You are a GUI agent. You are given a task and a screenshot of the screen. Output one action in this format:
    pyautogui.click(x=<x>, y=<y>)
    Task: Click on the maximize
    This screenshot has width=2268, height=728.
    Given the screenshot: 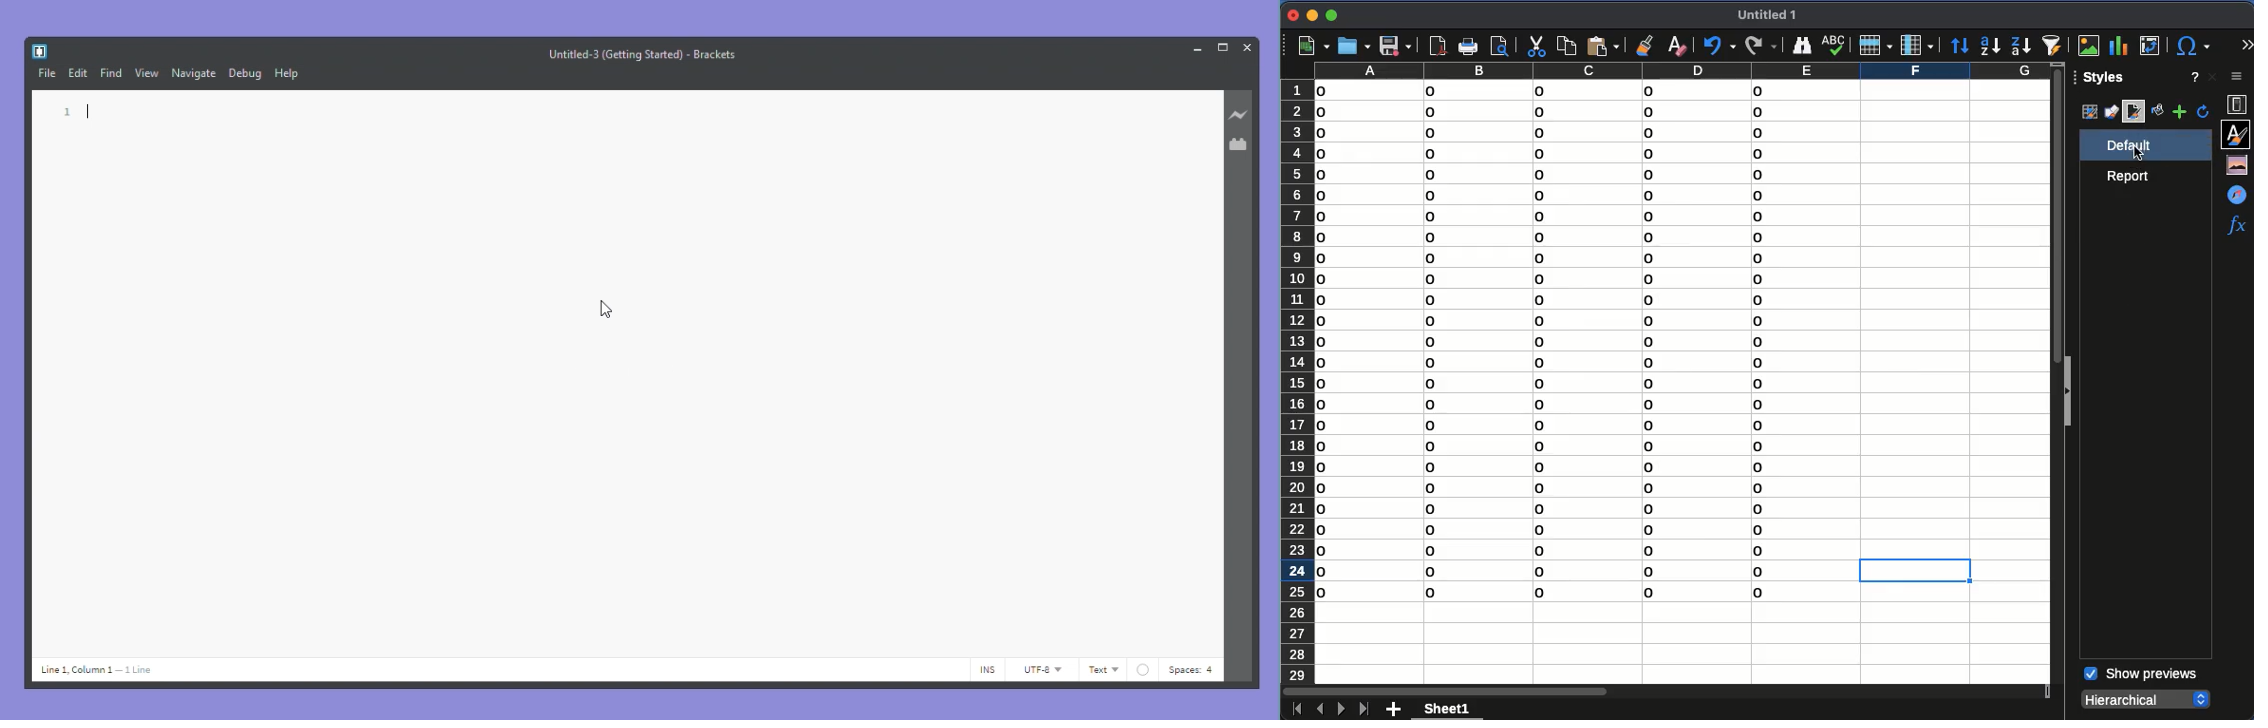 What is the action you would take?
    pyautogui.click(x=1333, y=16)
    